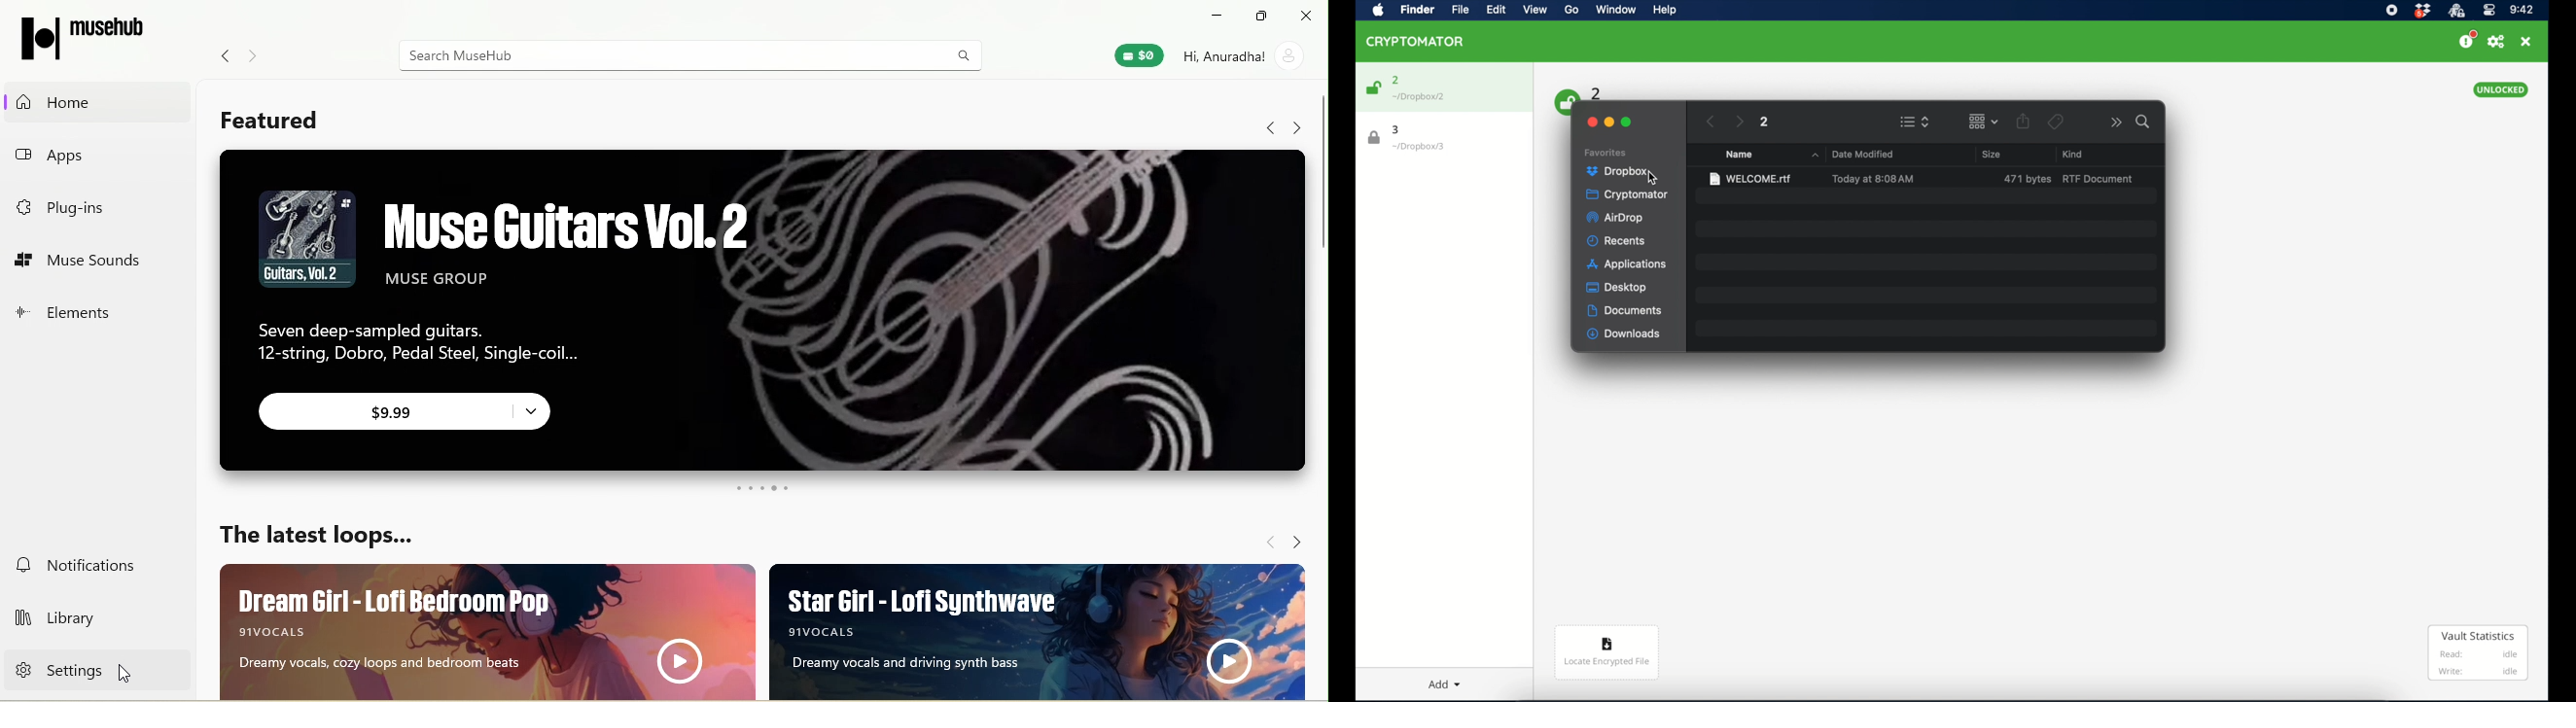  What do you see at coordinates (316, 533) in the screenshot?
I see `latest loop` at bounding box center [316, 533].